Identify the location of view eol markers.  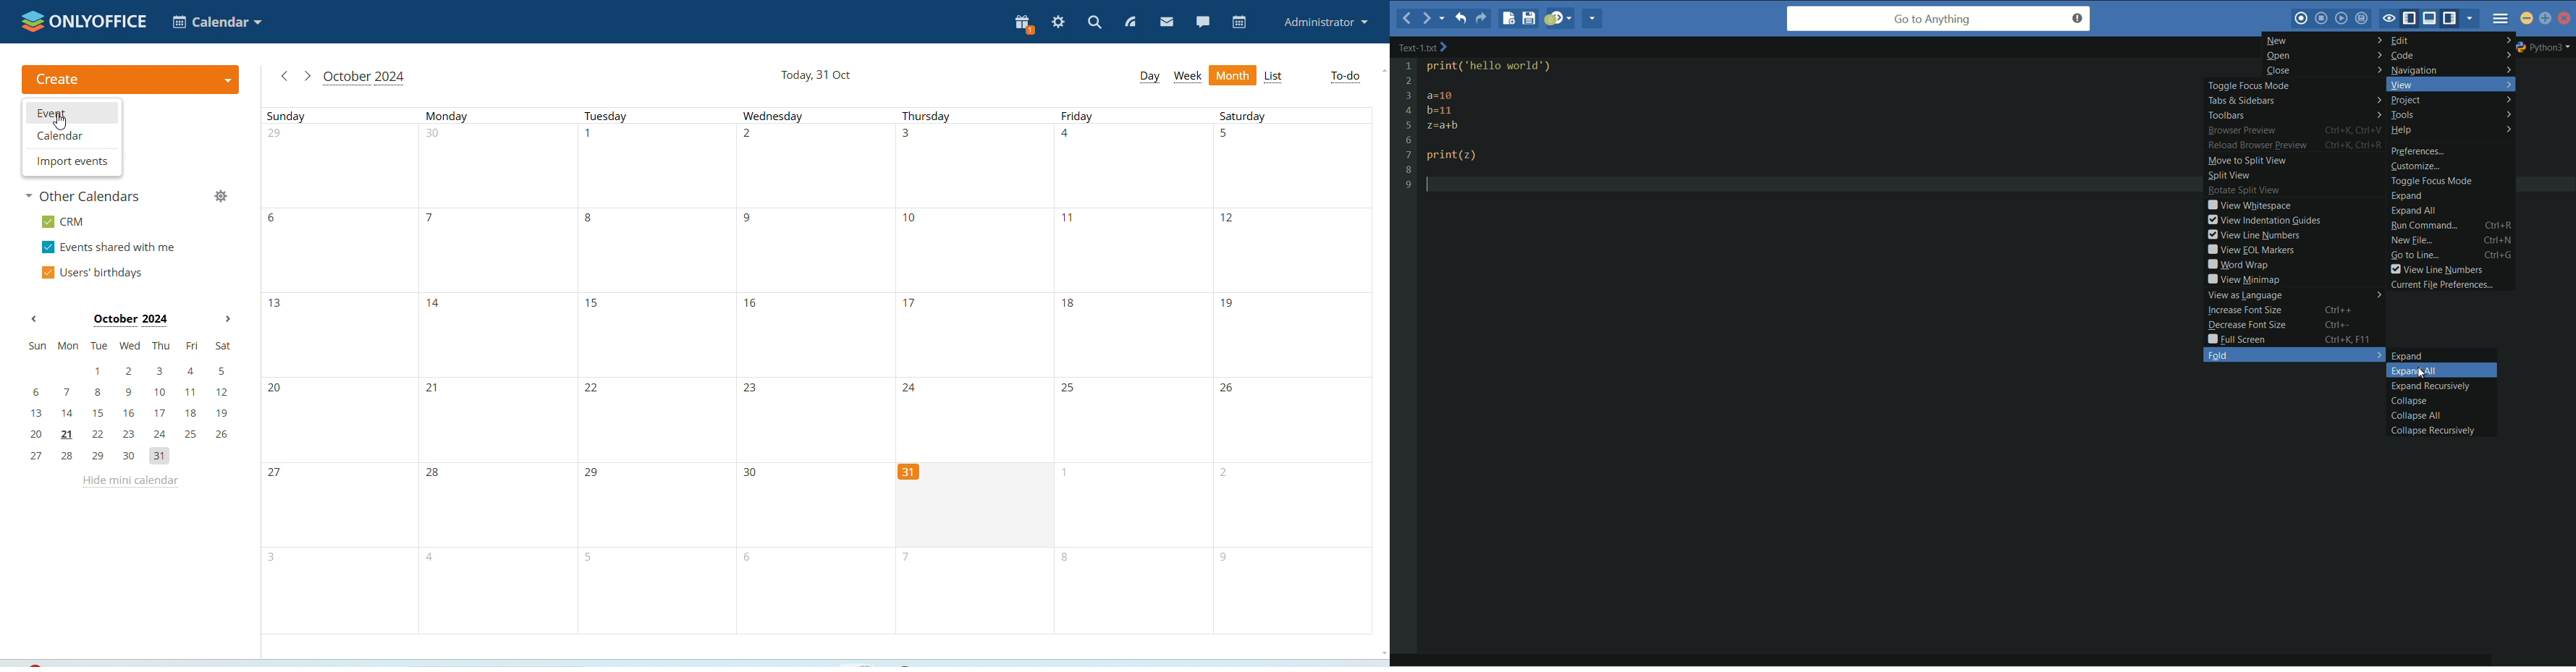
(2249, 250).